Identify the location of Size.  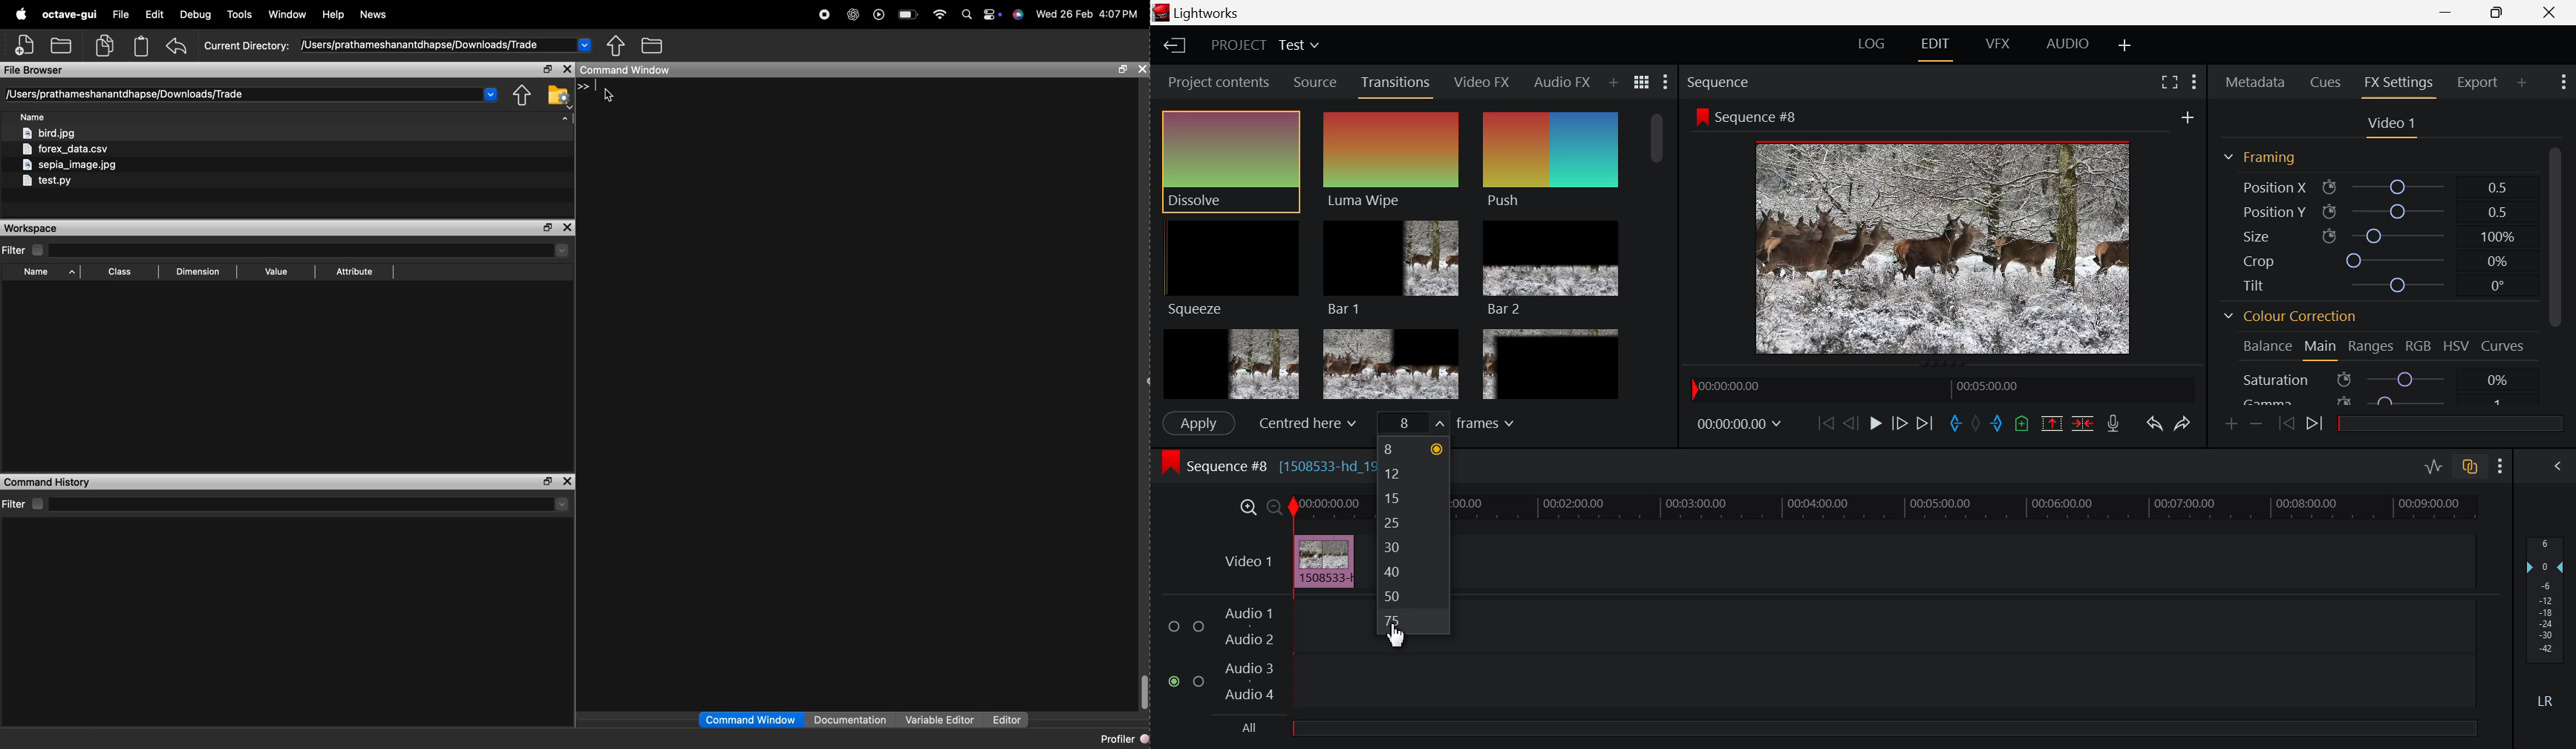
(2376, 234).